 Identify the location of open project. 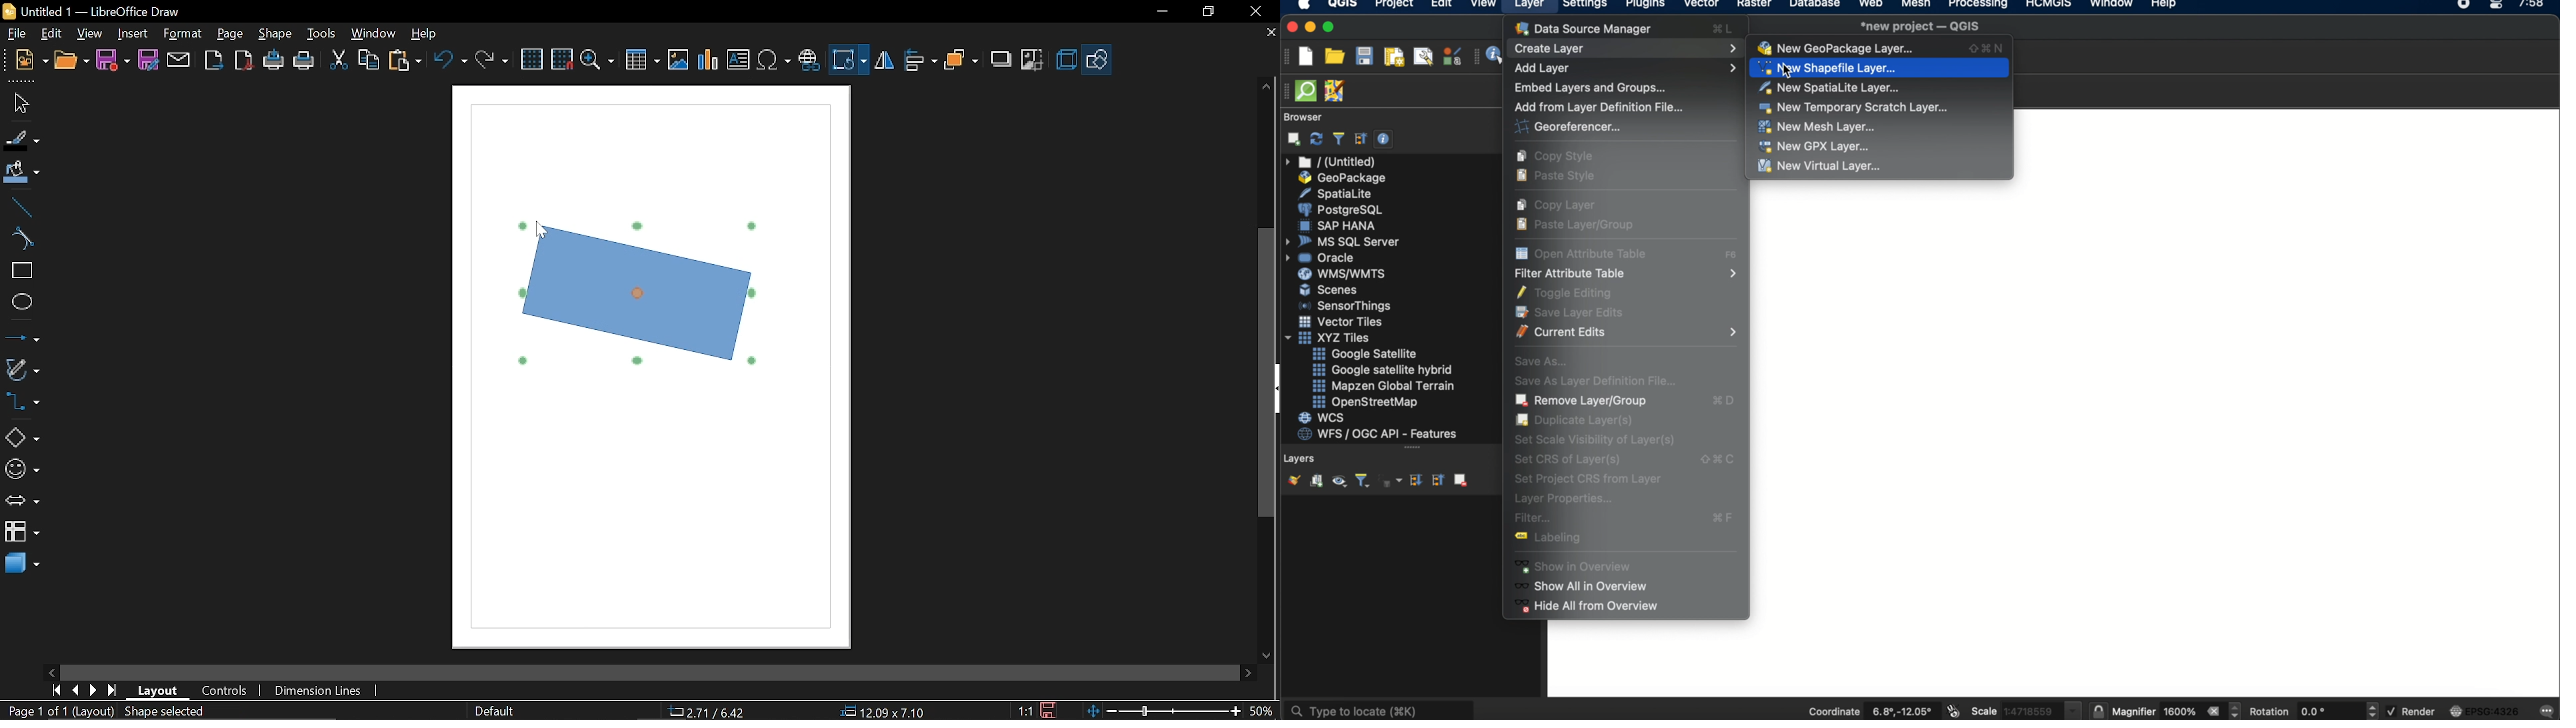
(1334, 57).